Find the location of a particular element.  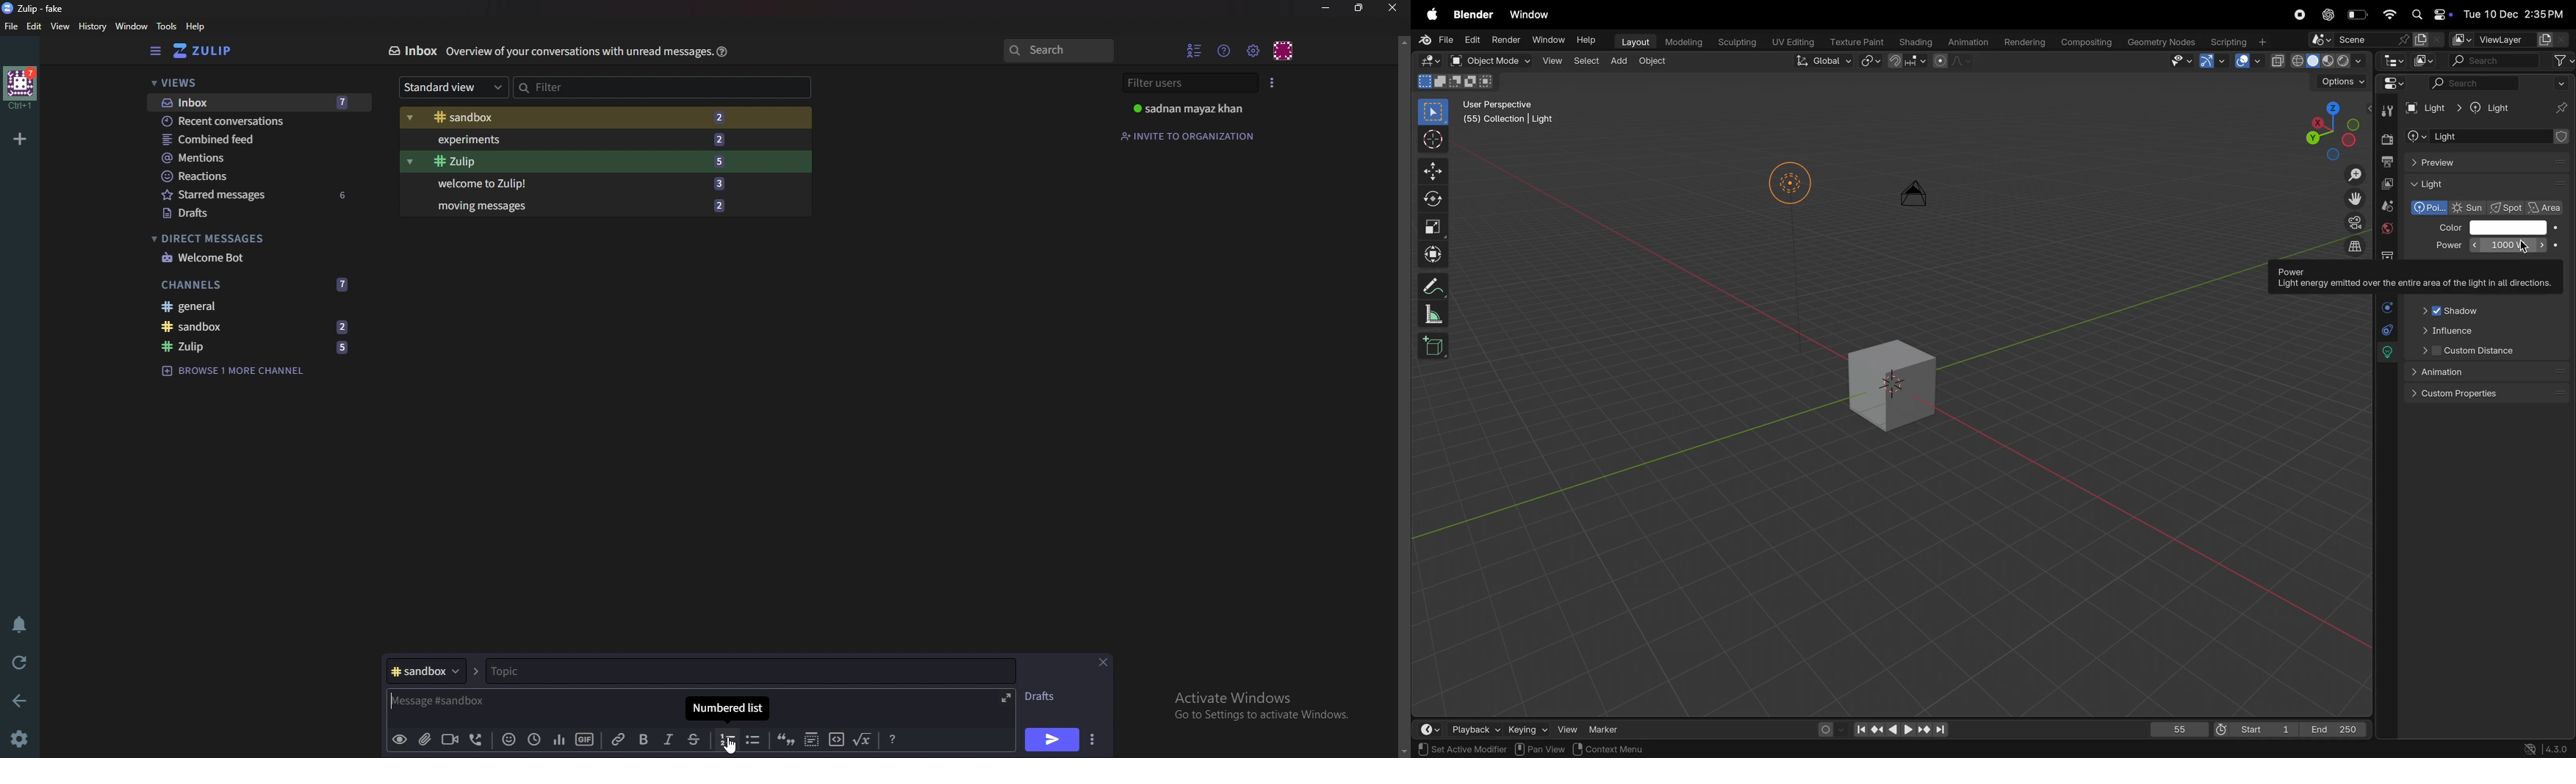

move is located at coordinates (1432, 172).